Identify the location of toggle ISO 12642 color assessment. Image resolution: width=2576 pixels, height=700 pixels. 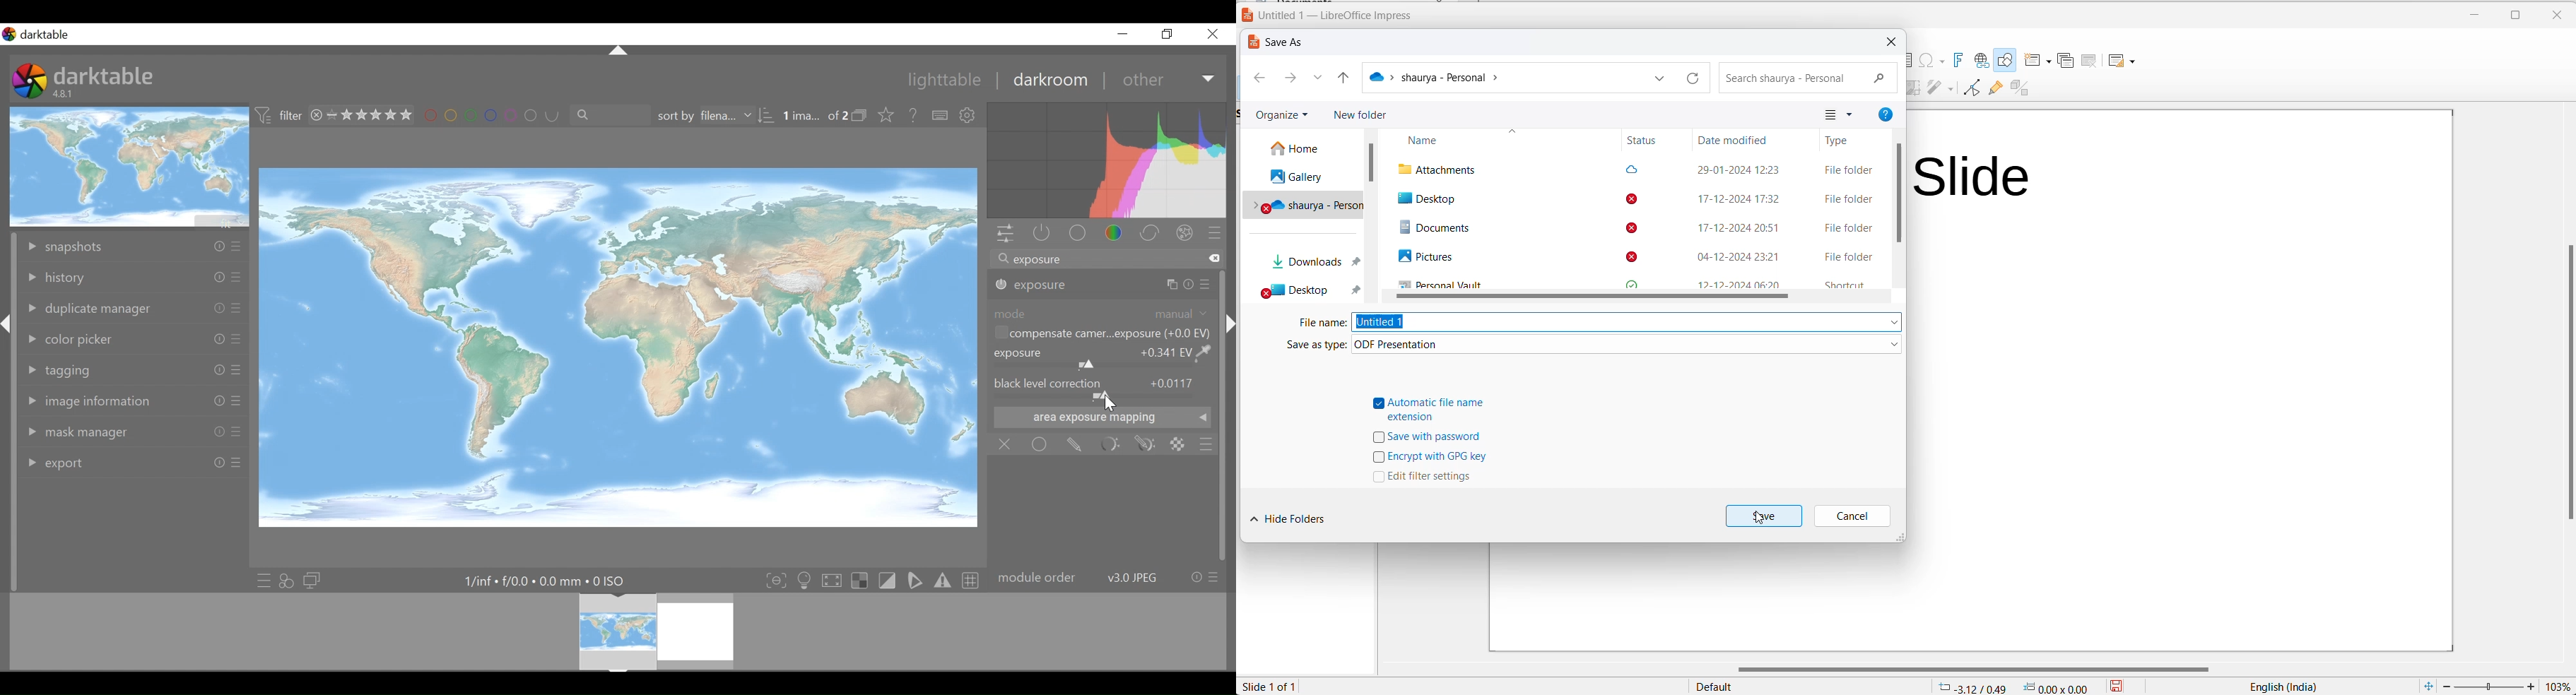
(805, 580).